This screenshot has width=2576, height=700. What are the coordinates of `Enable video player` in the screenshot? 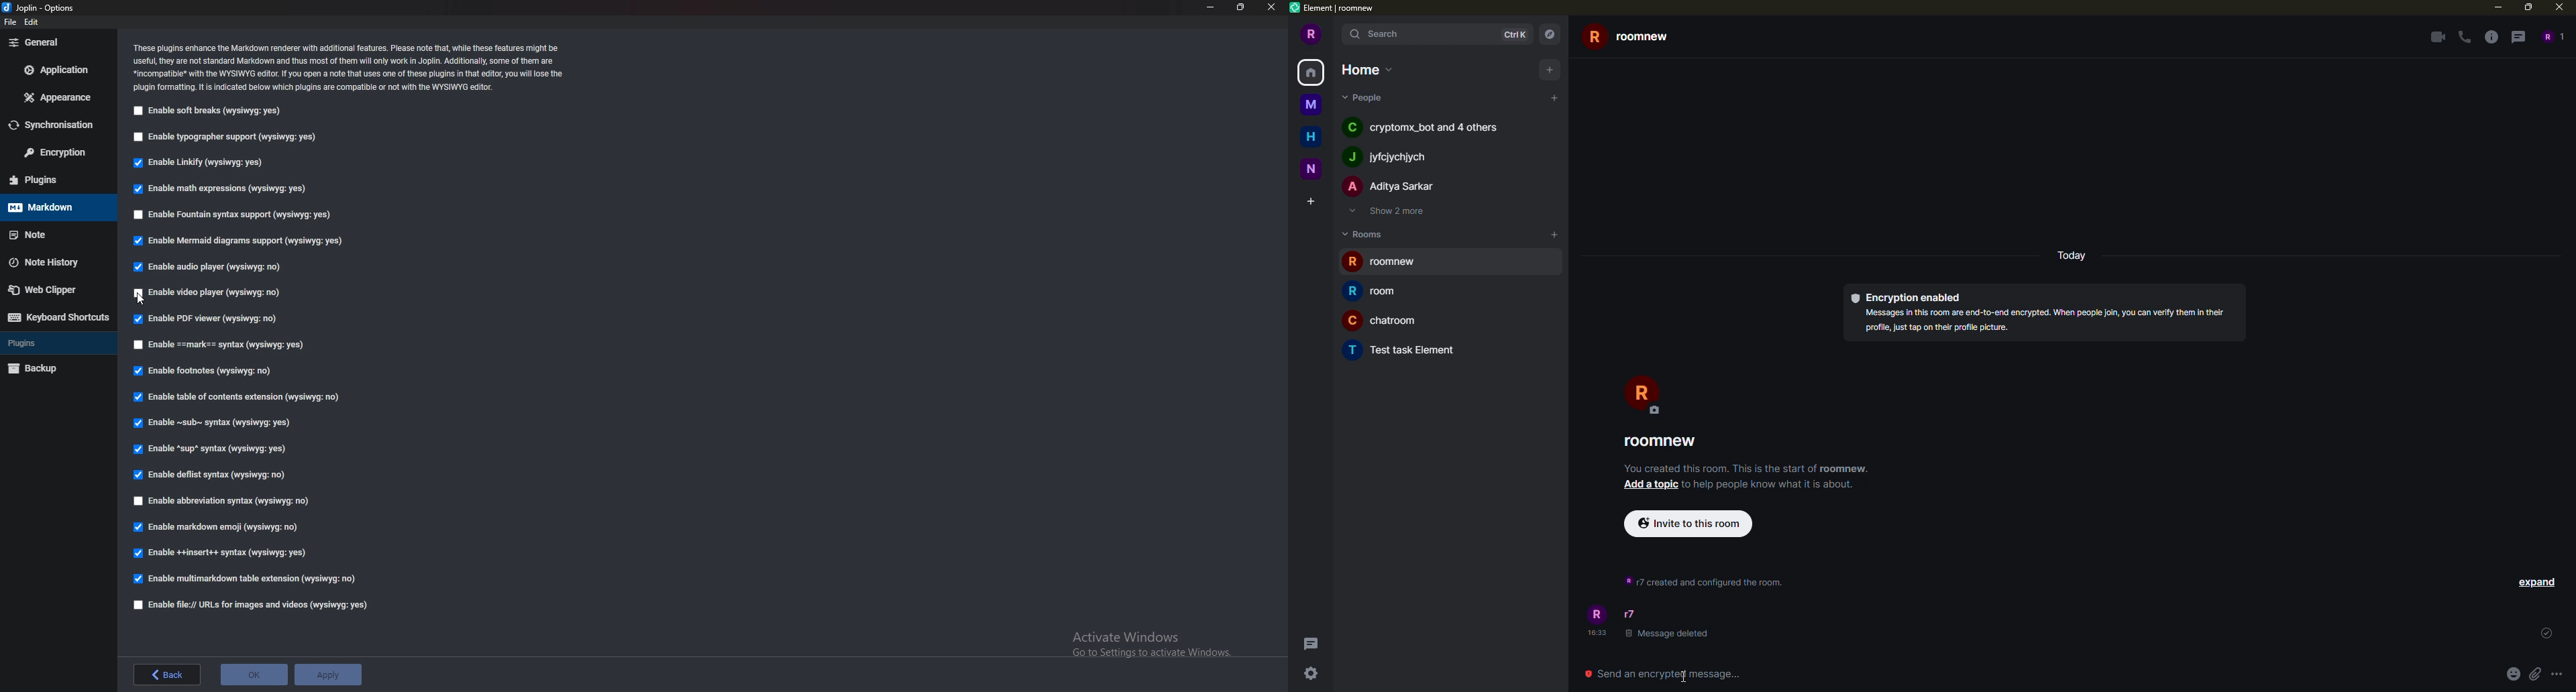 It's located at (210, 293).